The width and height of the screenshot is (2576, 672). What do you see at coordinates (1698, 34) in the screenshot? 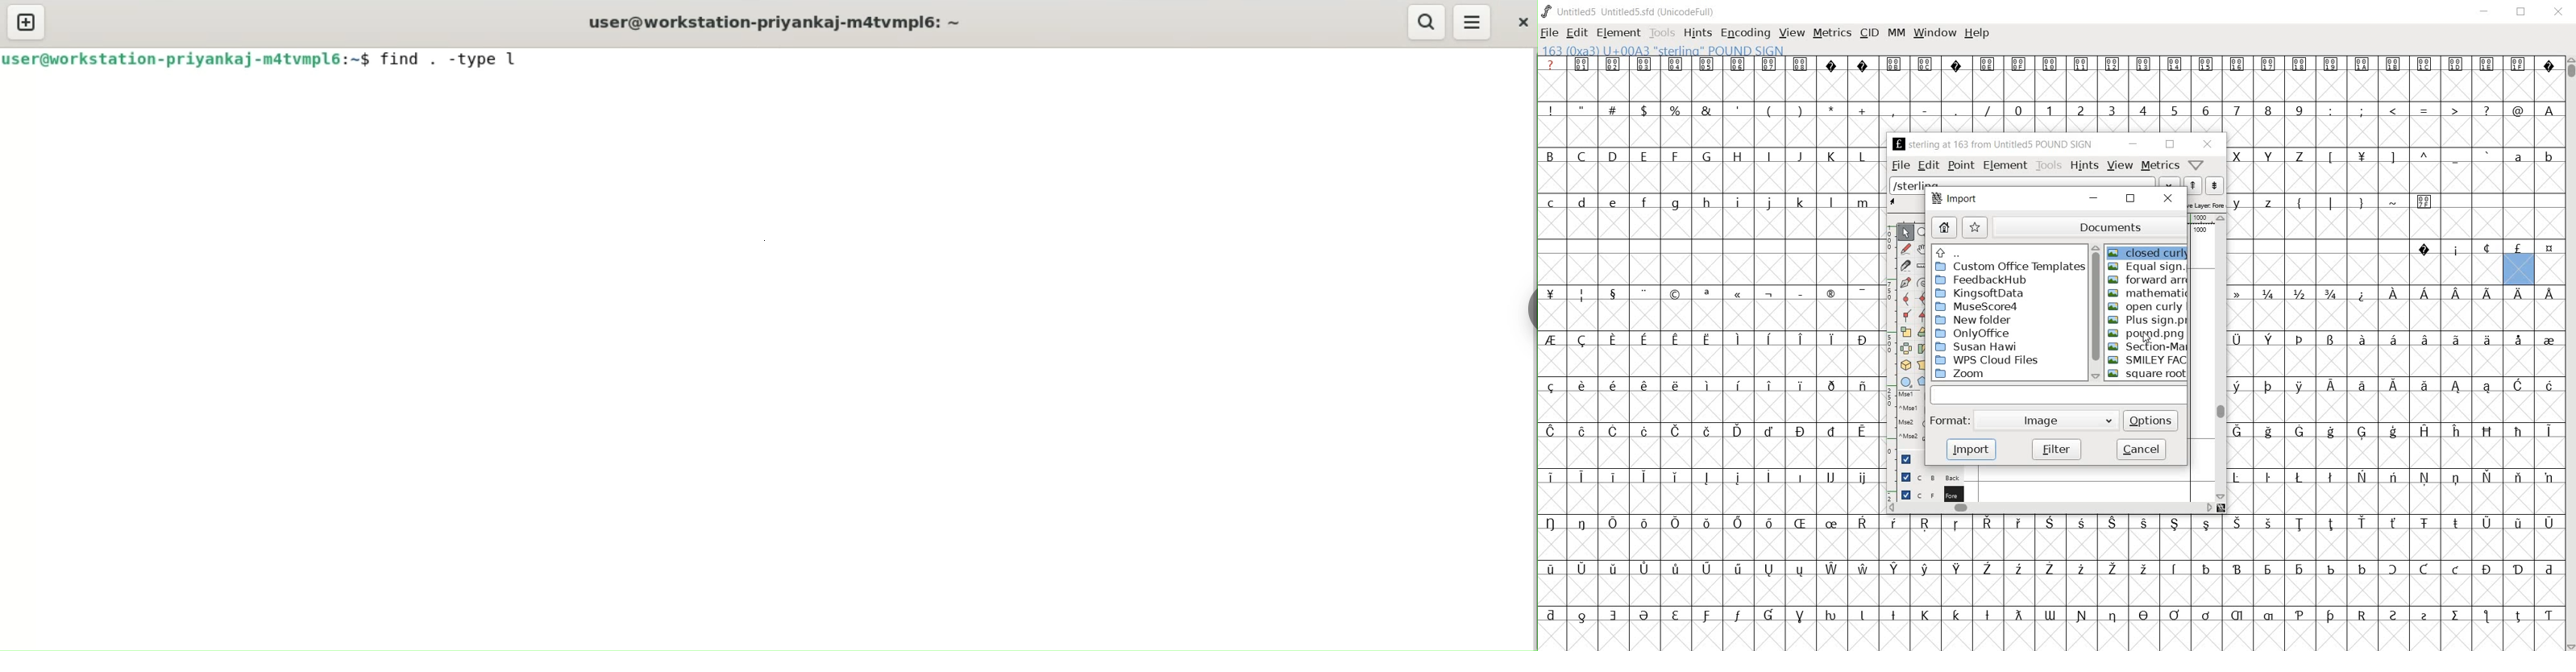
I see `HINTS` at bounding box center [1698, 34].